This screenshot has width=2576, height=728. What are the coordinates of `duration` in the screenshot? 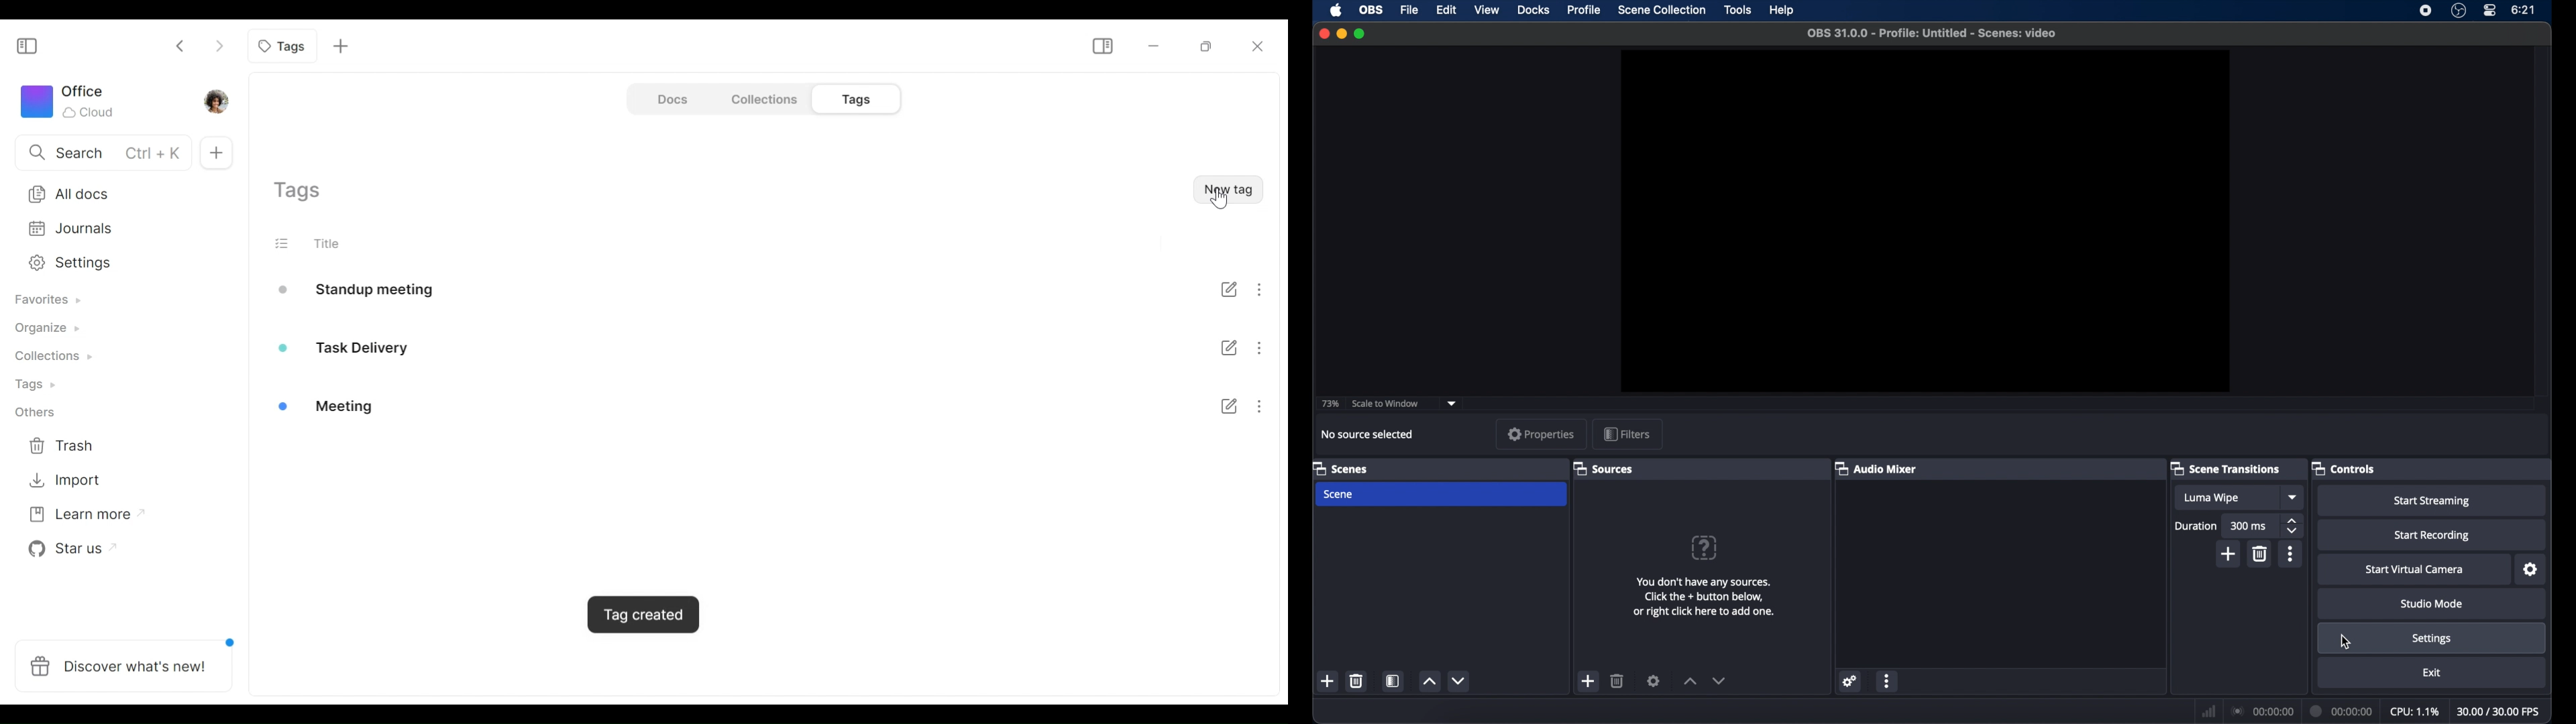 It's located at (2339, 710).